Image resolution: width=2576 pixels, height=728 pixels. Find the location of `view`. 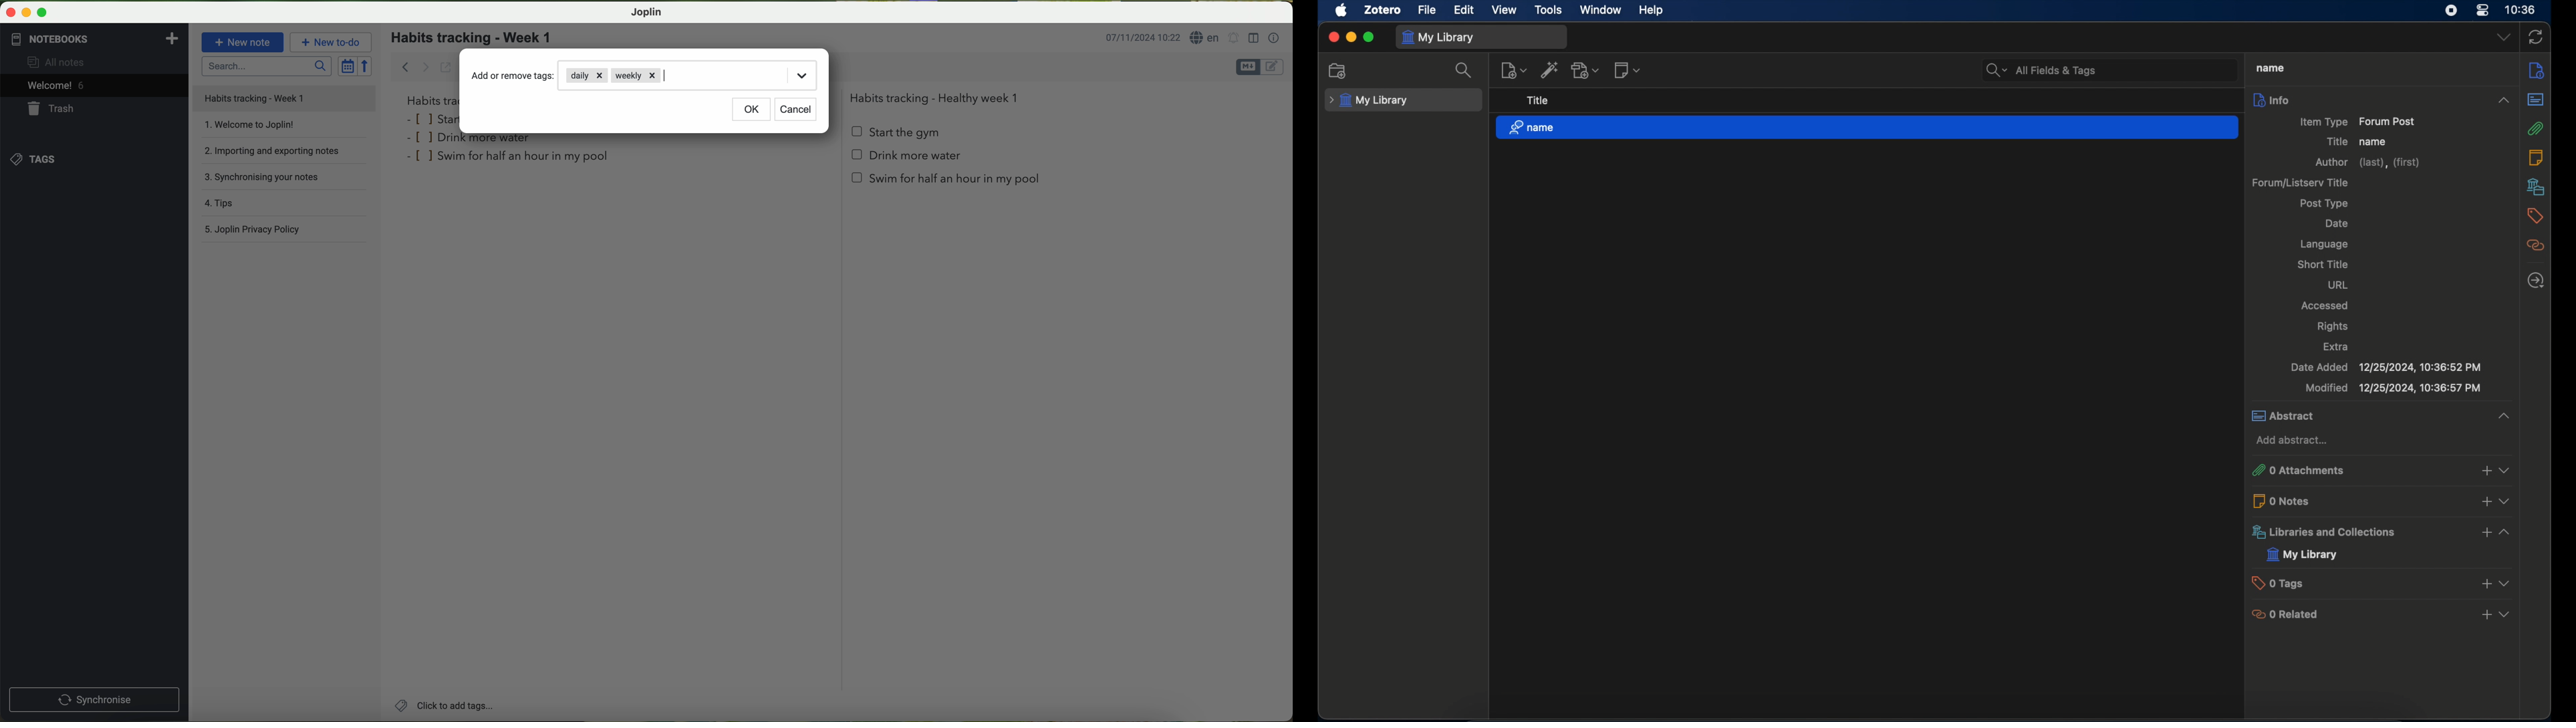

view is located at coordinates (1505, 10).